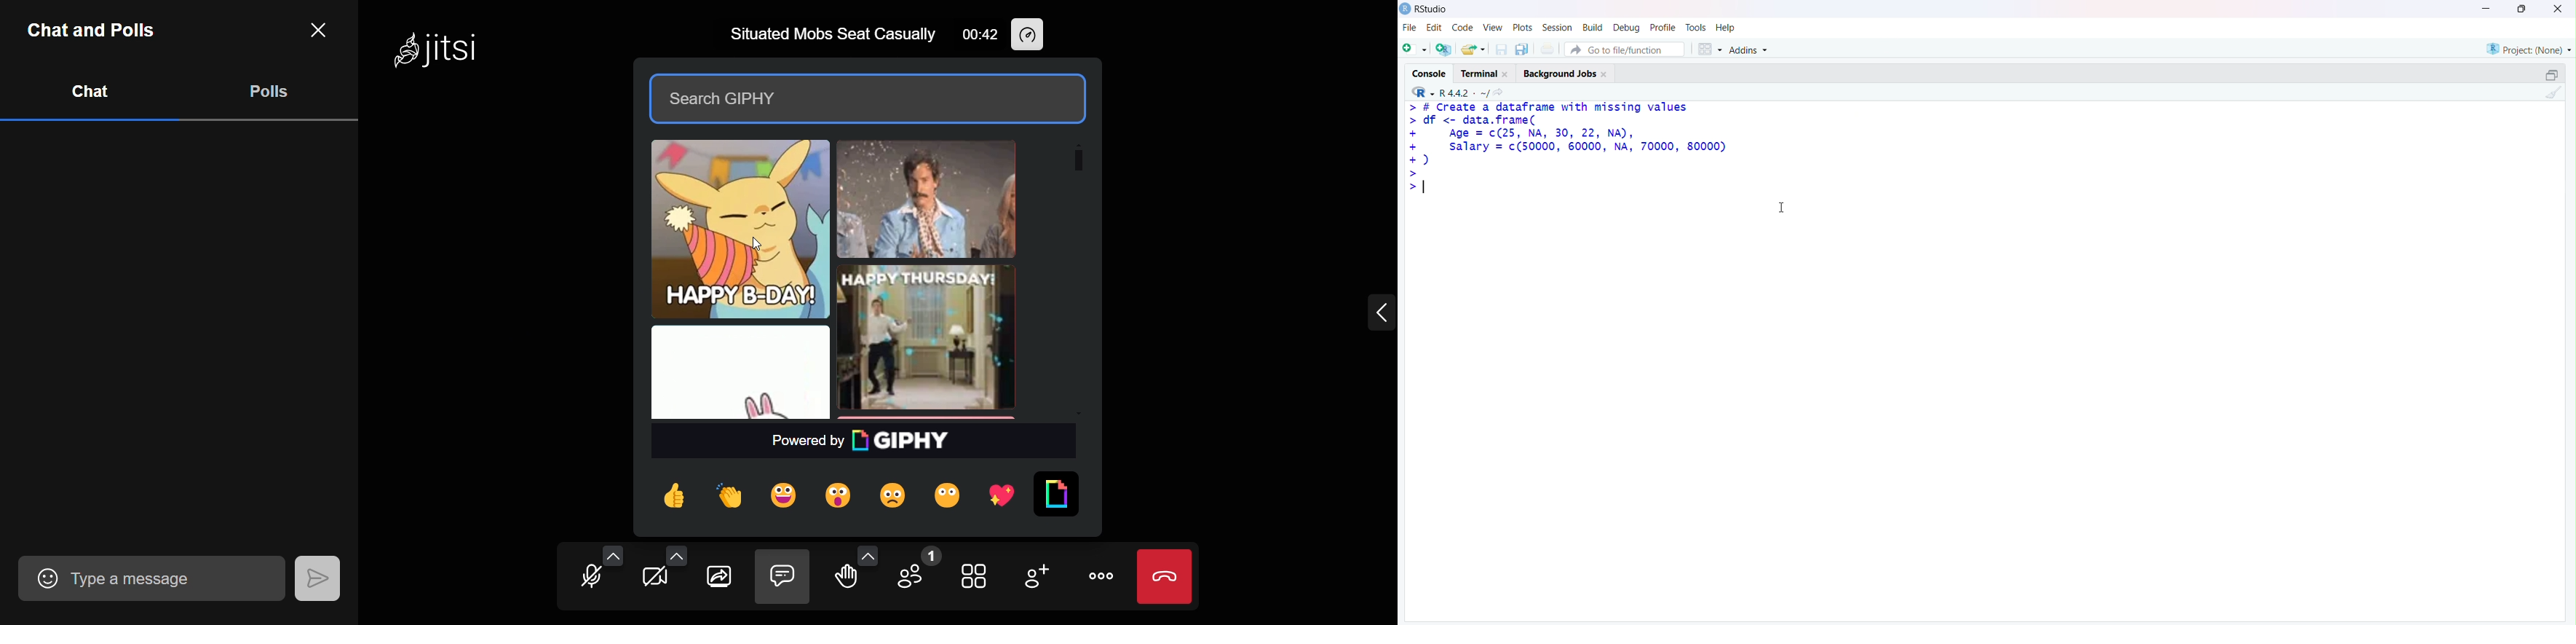 The height and width of the screenshot is (644, 2576). What do you see at coordinates (2554, 74) in the screenshot?
I see `Maximize/Restore` at bounding box center [2554, 74].